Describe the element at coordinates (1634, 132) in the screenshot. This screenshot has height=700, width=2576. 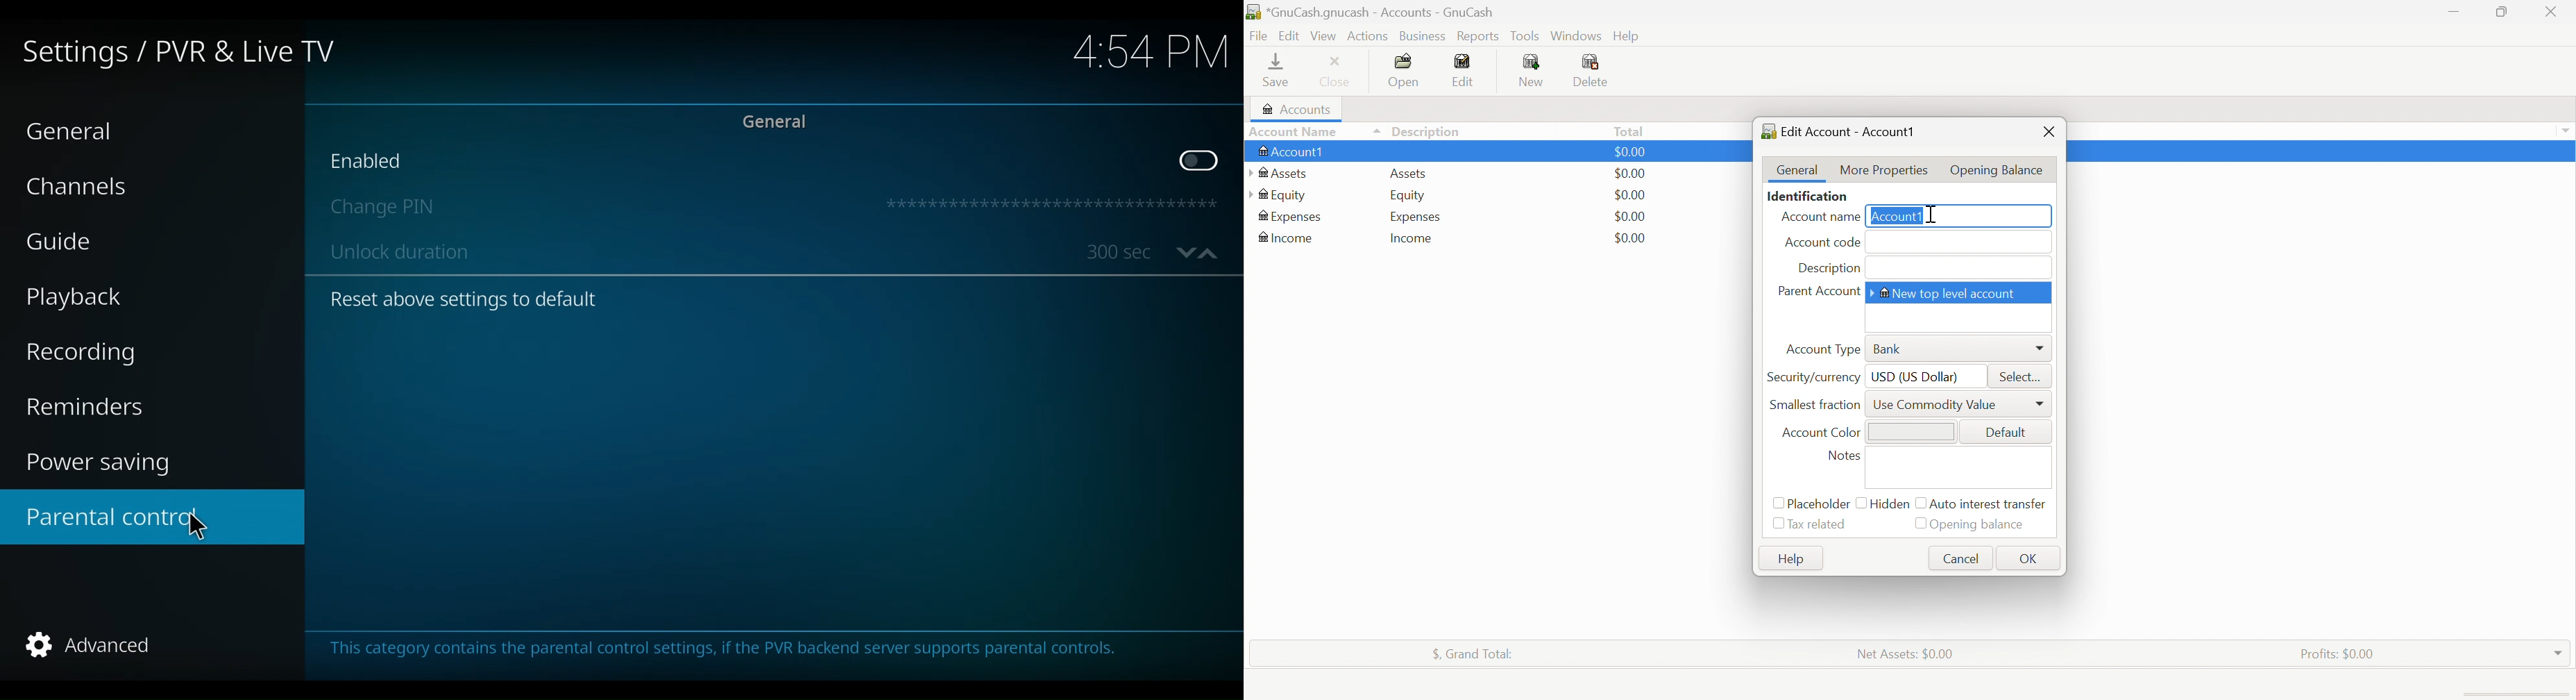
I see `Total` at that location.